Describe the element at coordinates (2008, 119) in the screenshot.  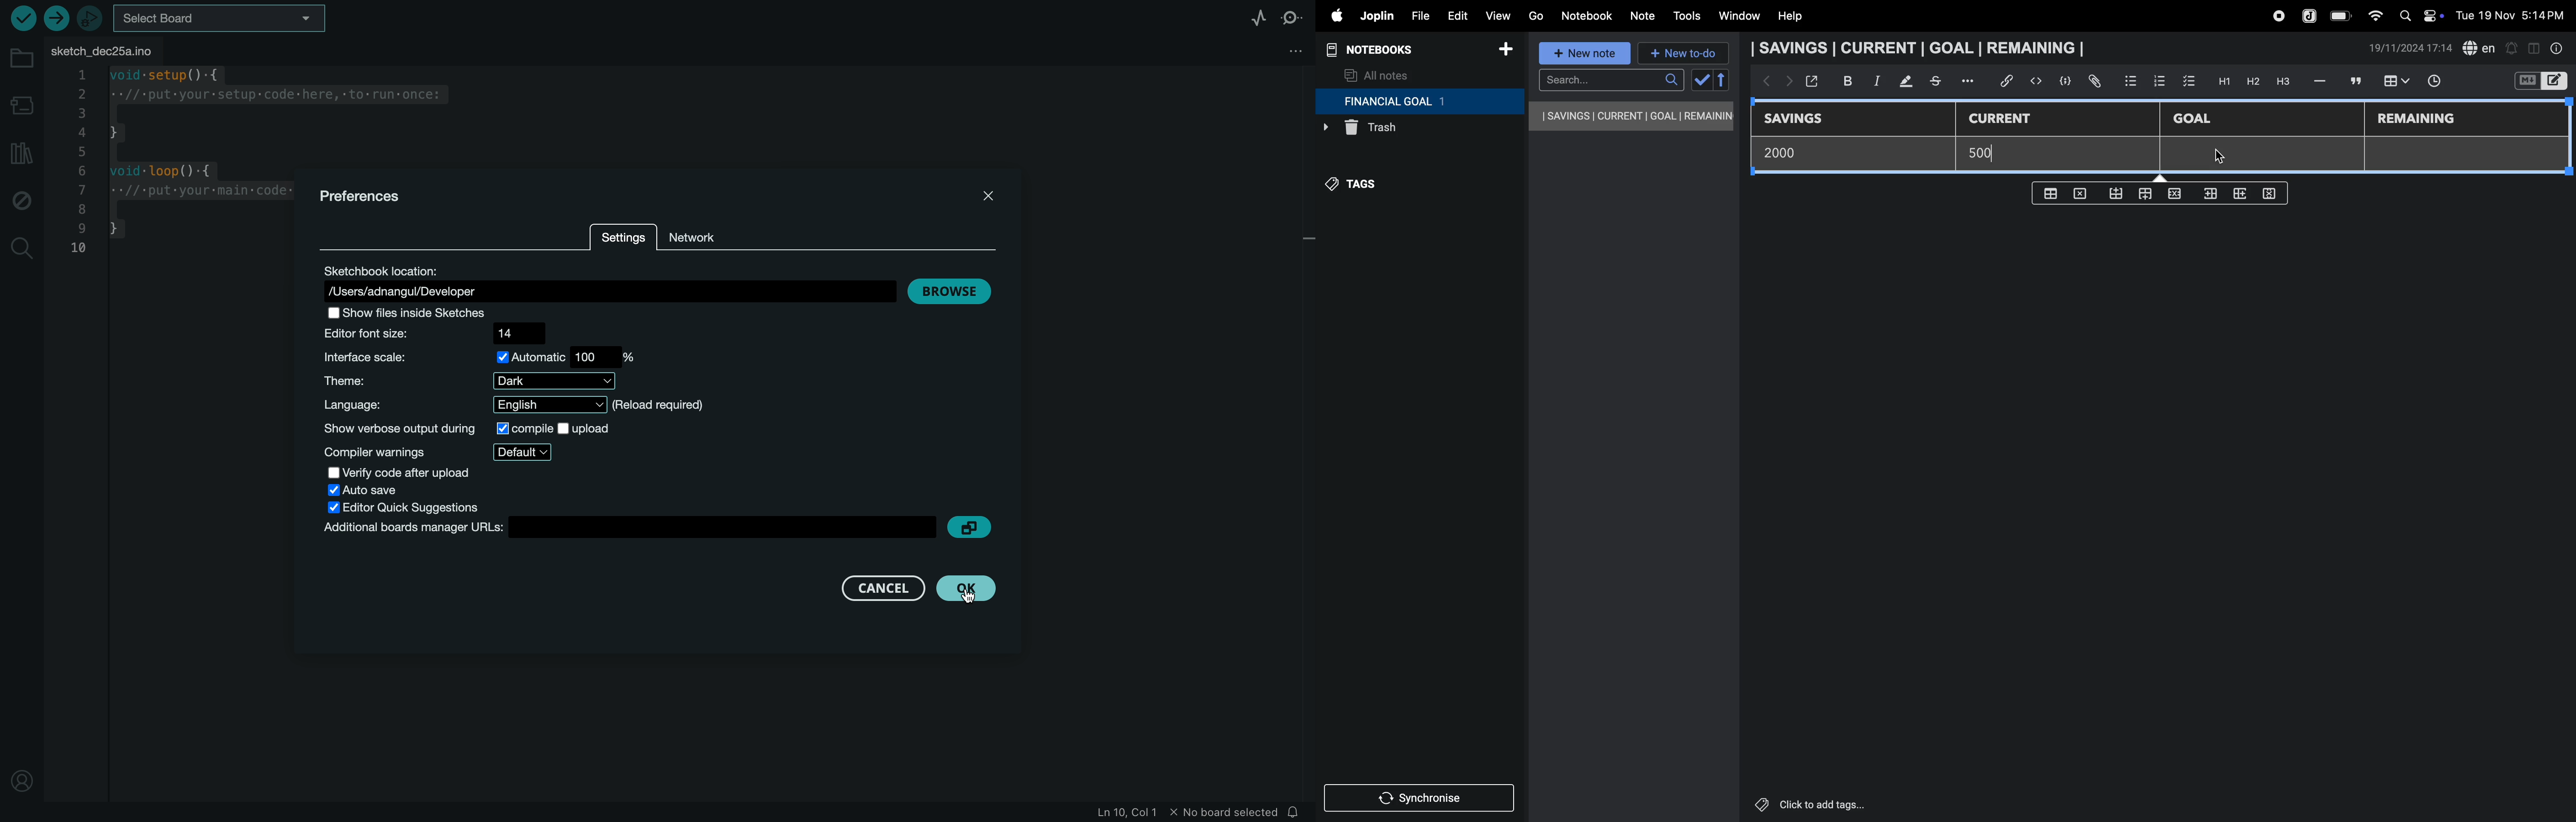
I see `current` at that location.